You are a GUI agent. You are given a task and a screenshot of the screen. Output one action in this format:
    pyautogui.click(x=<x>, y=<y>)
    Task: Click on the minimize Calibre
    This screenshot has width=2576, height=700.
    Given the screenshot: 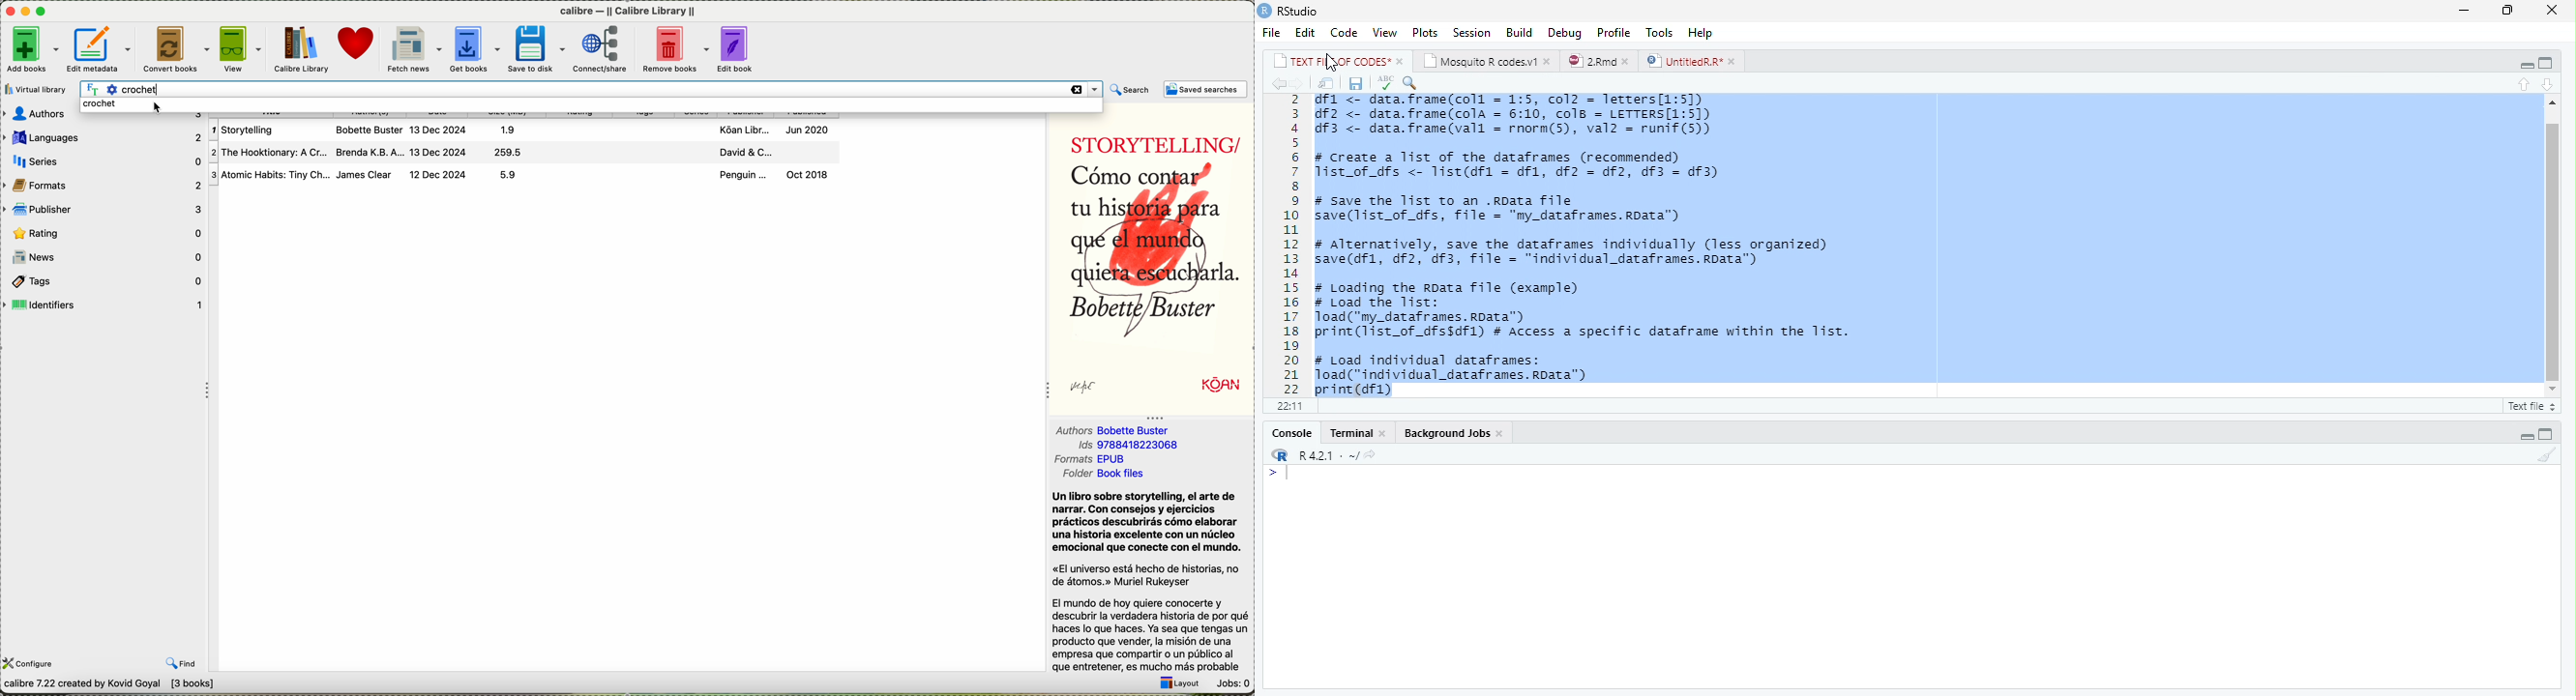 What is the action you would take?
    pyautogui.click(x=27, y=12)
    